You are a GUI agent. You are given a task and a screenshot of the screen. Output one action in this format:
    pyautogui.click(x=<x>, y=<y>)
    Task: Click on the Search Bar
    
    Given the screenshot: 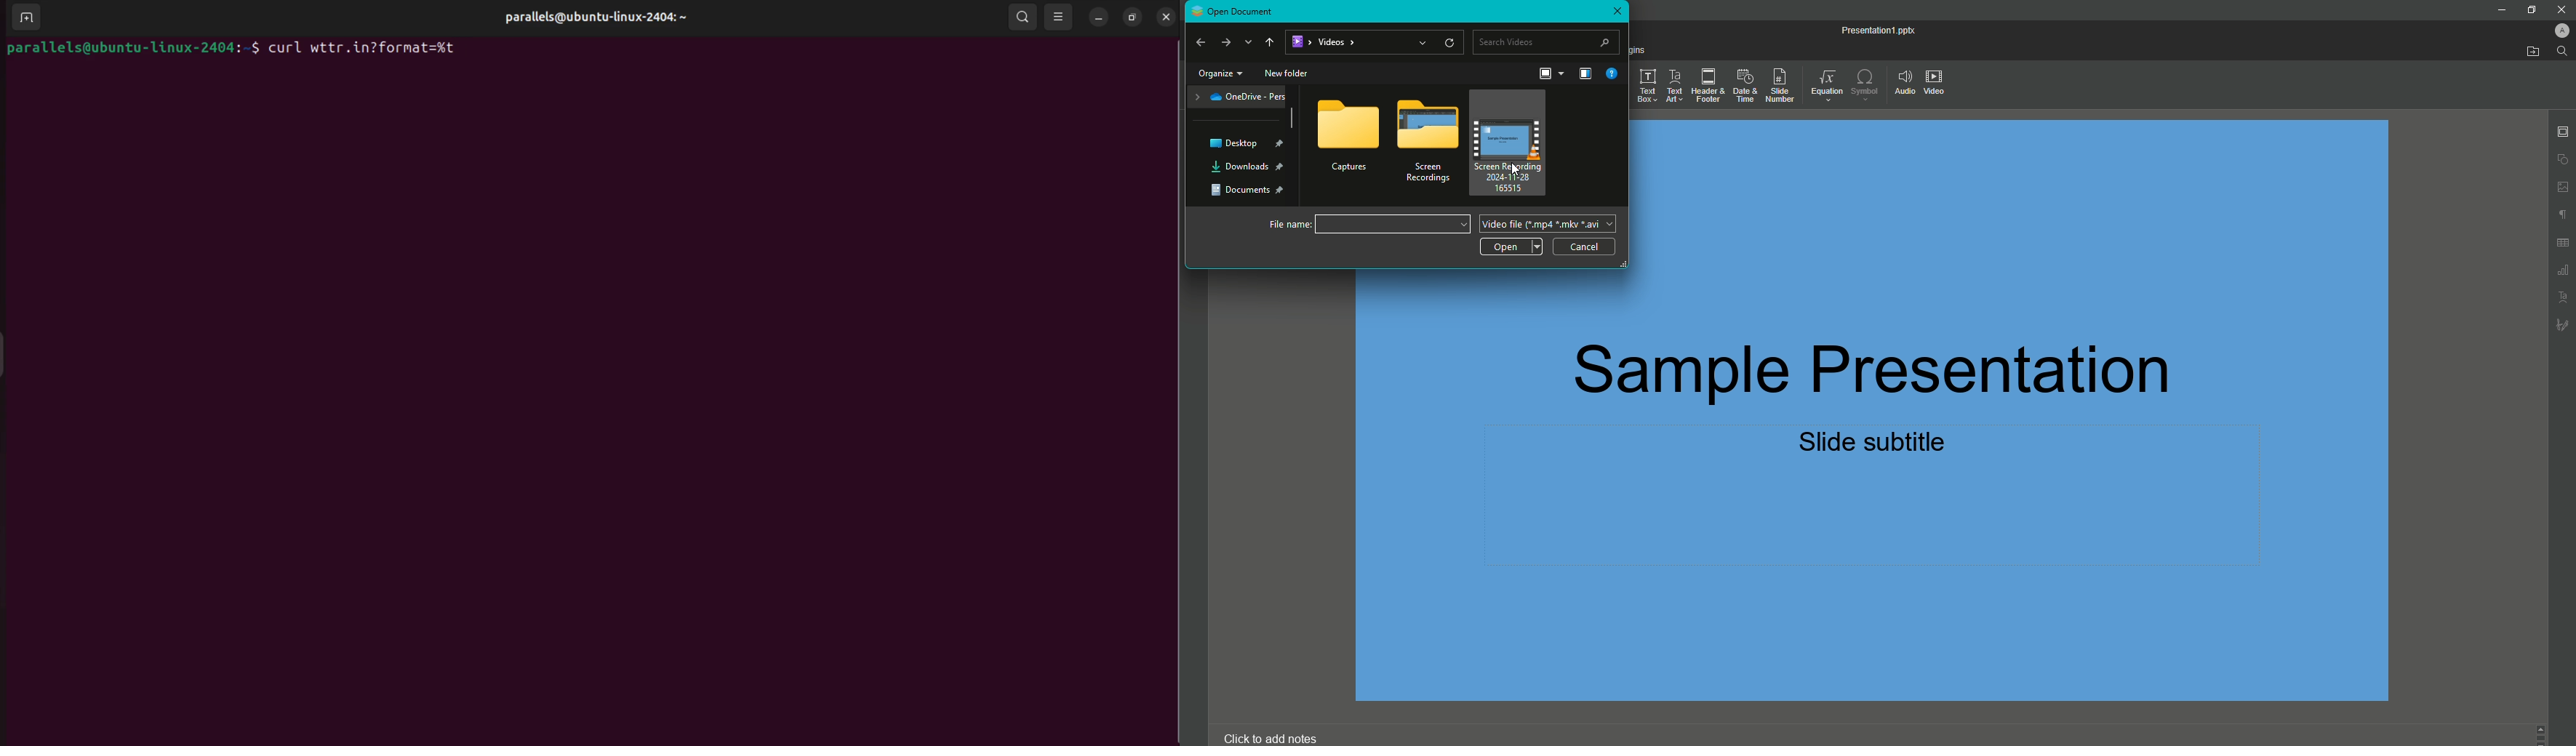 What is the action you would take?
    pyautogui.click(x=1548, y=41)
    